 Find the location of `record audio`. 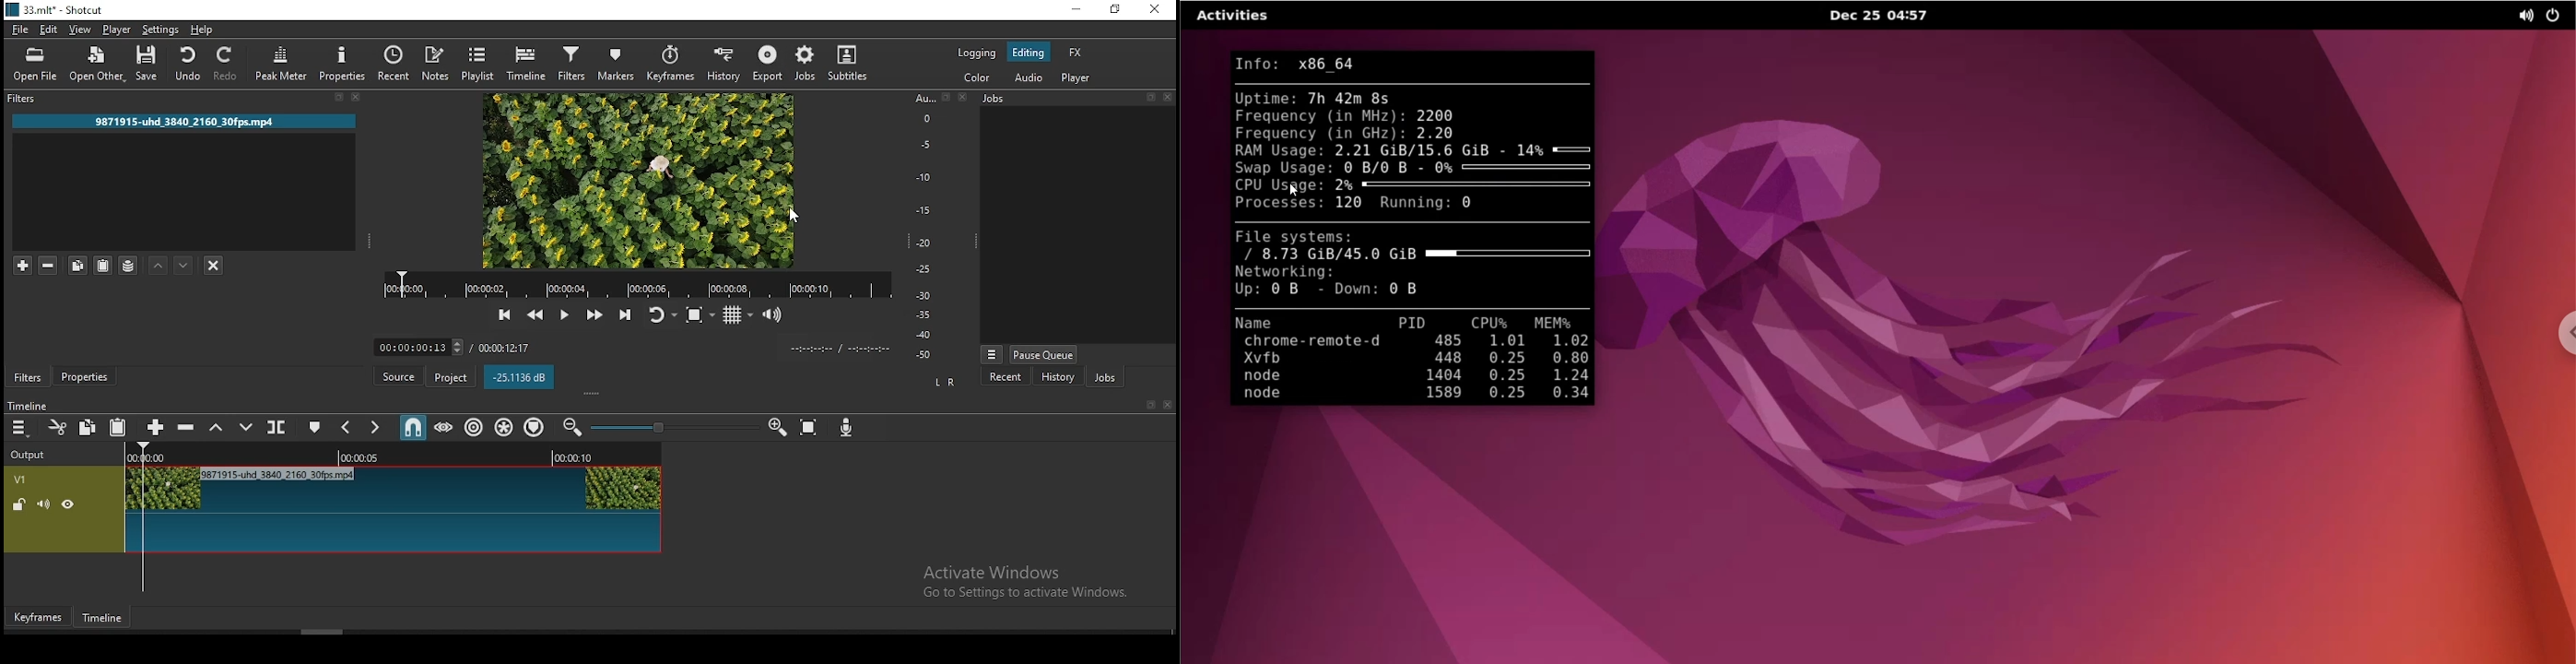

record audio is located at coordinates (843, 429).